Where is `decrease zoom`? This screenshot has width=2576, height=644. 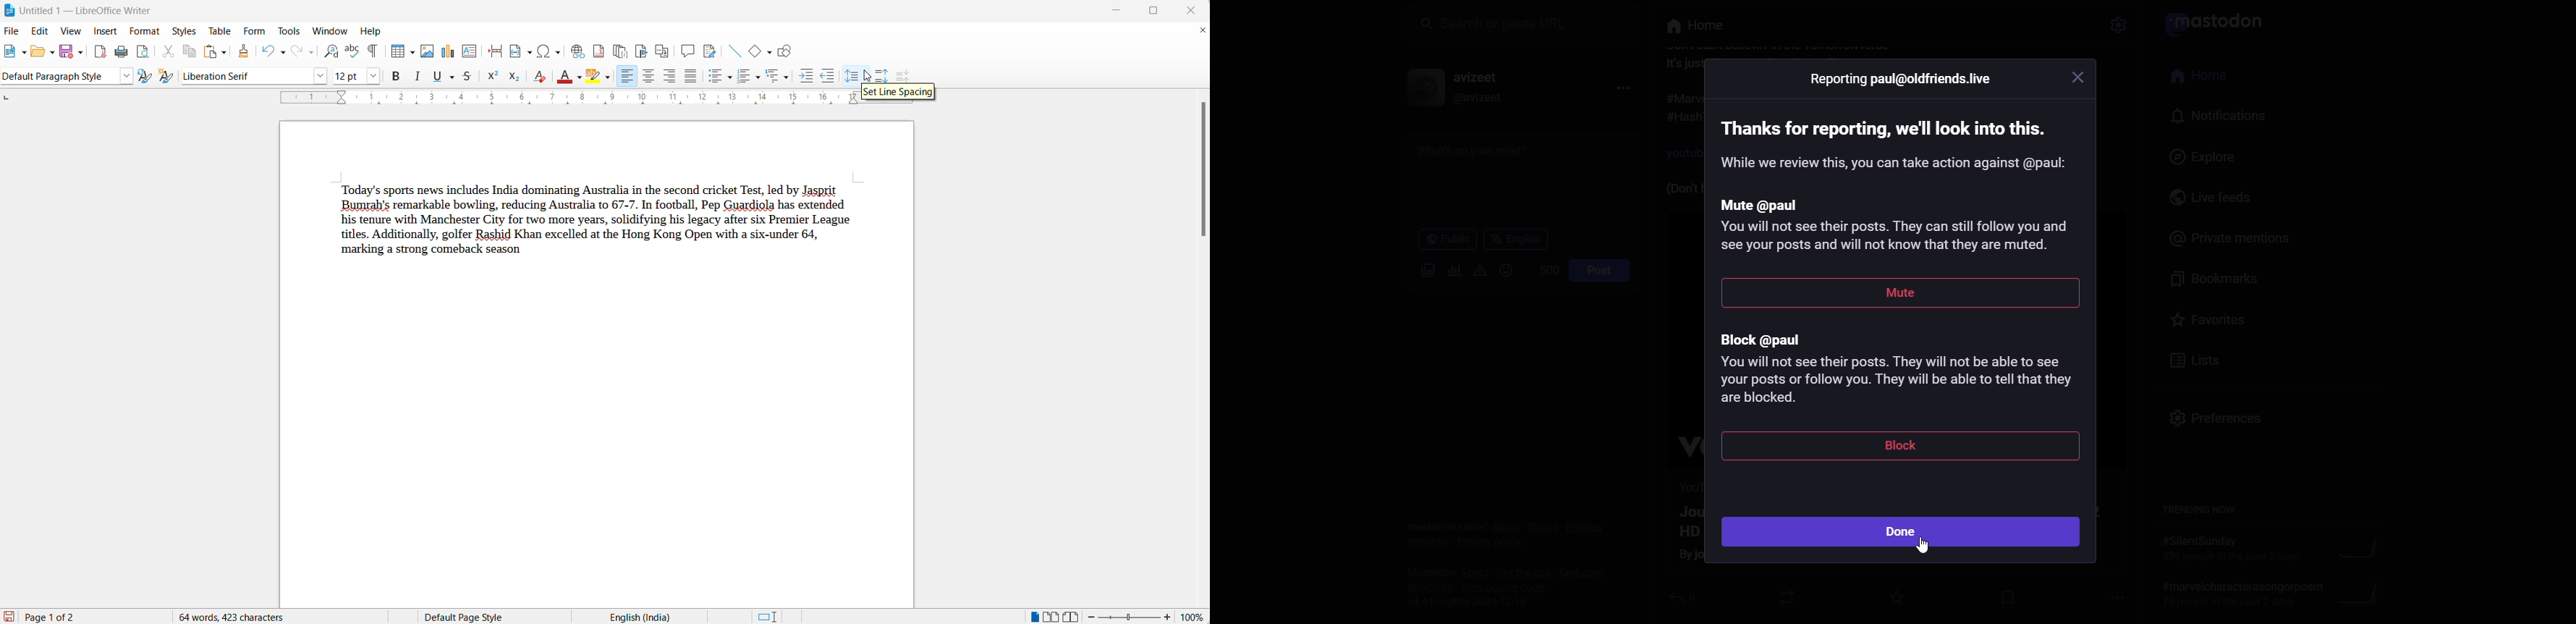
decrease zoom is located at coordinates (1094, 616).